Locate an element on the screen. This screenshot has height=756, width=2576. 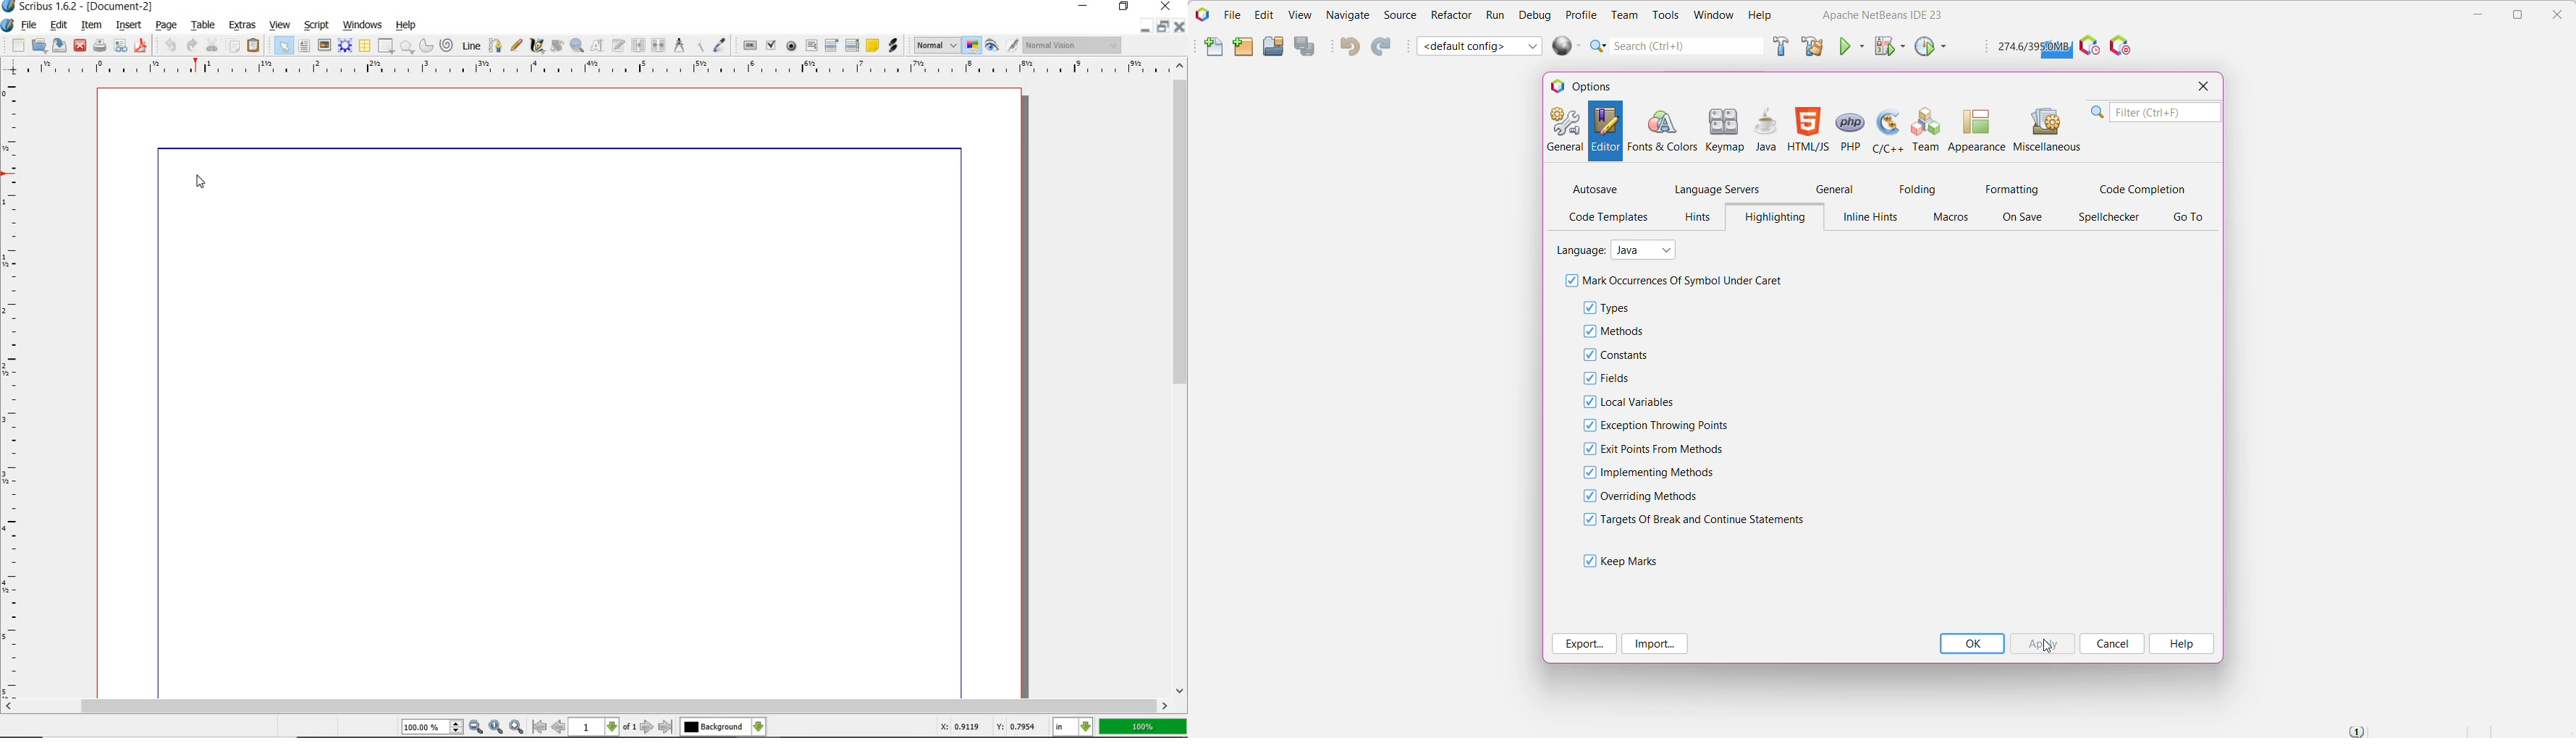
restore is located at coordinates (1163, 26).